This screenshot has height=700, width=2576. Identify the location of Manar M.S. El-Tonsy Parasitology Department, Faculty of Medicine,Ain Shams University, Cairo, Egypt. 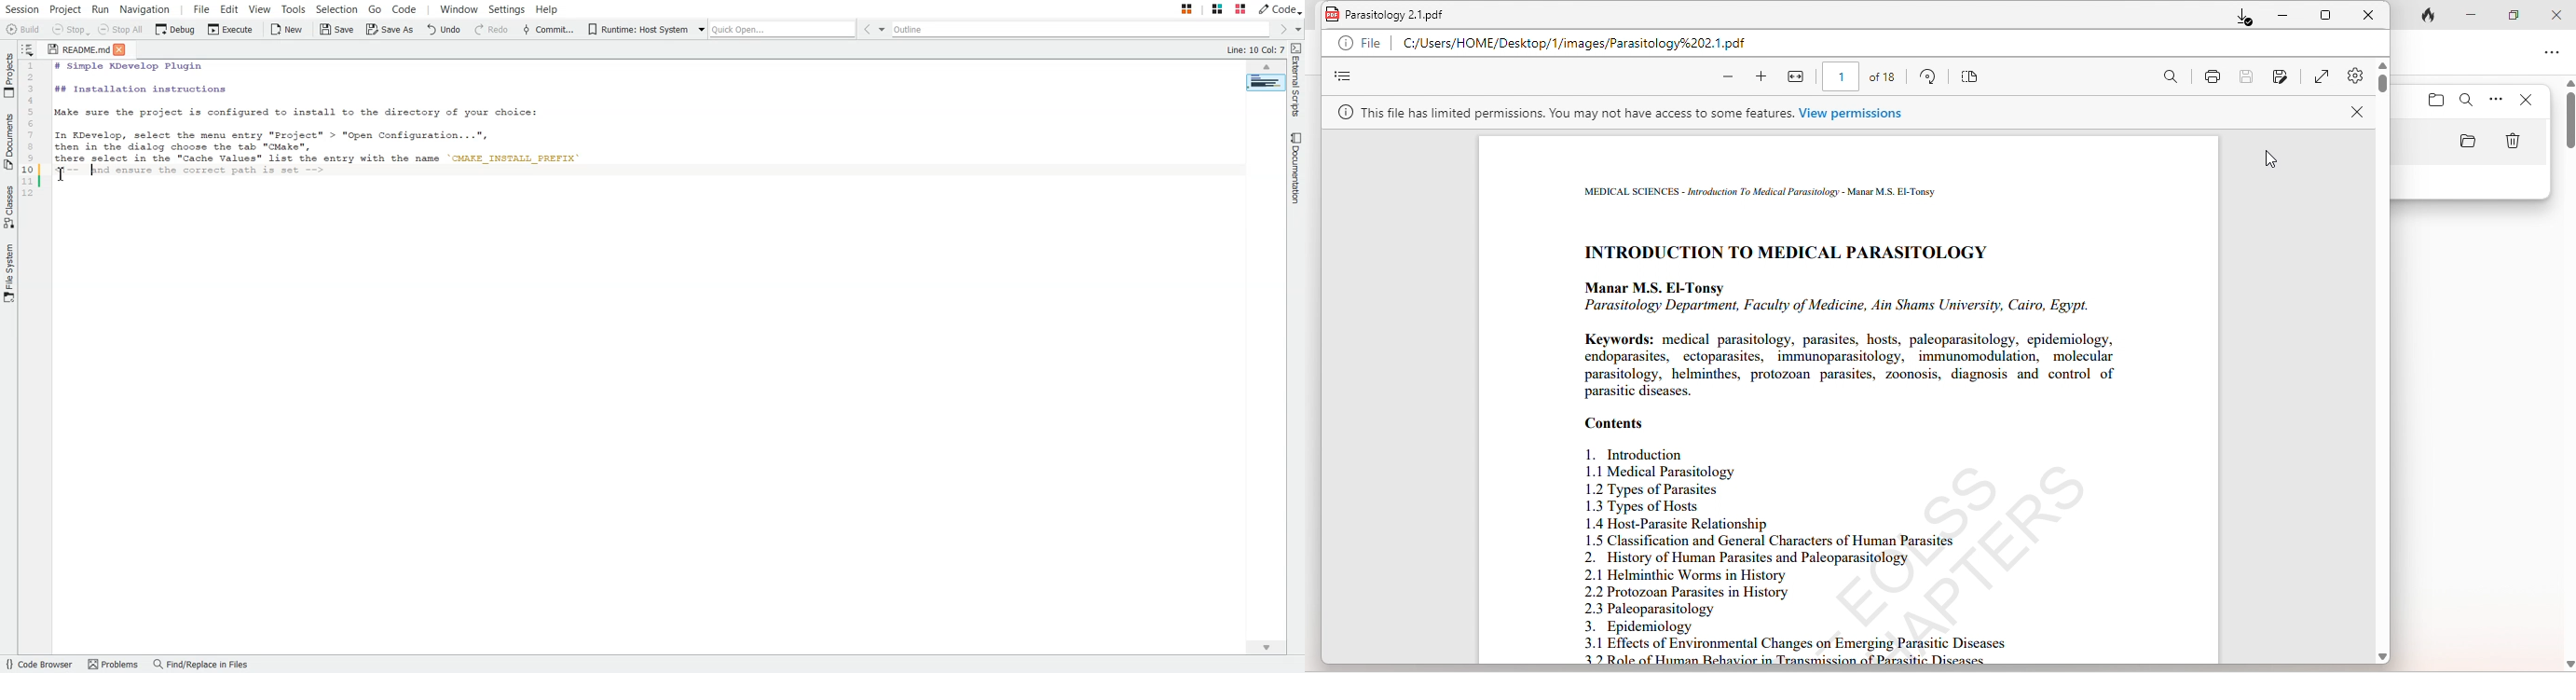
(1845, 300).